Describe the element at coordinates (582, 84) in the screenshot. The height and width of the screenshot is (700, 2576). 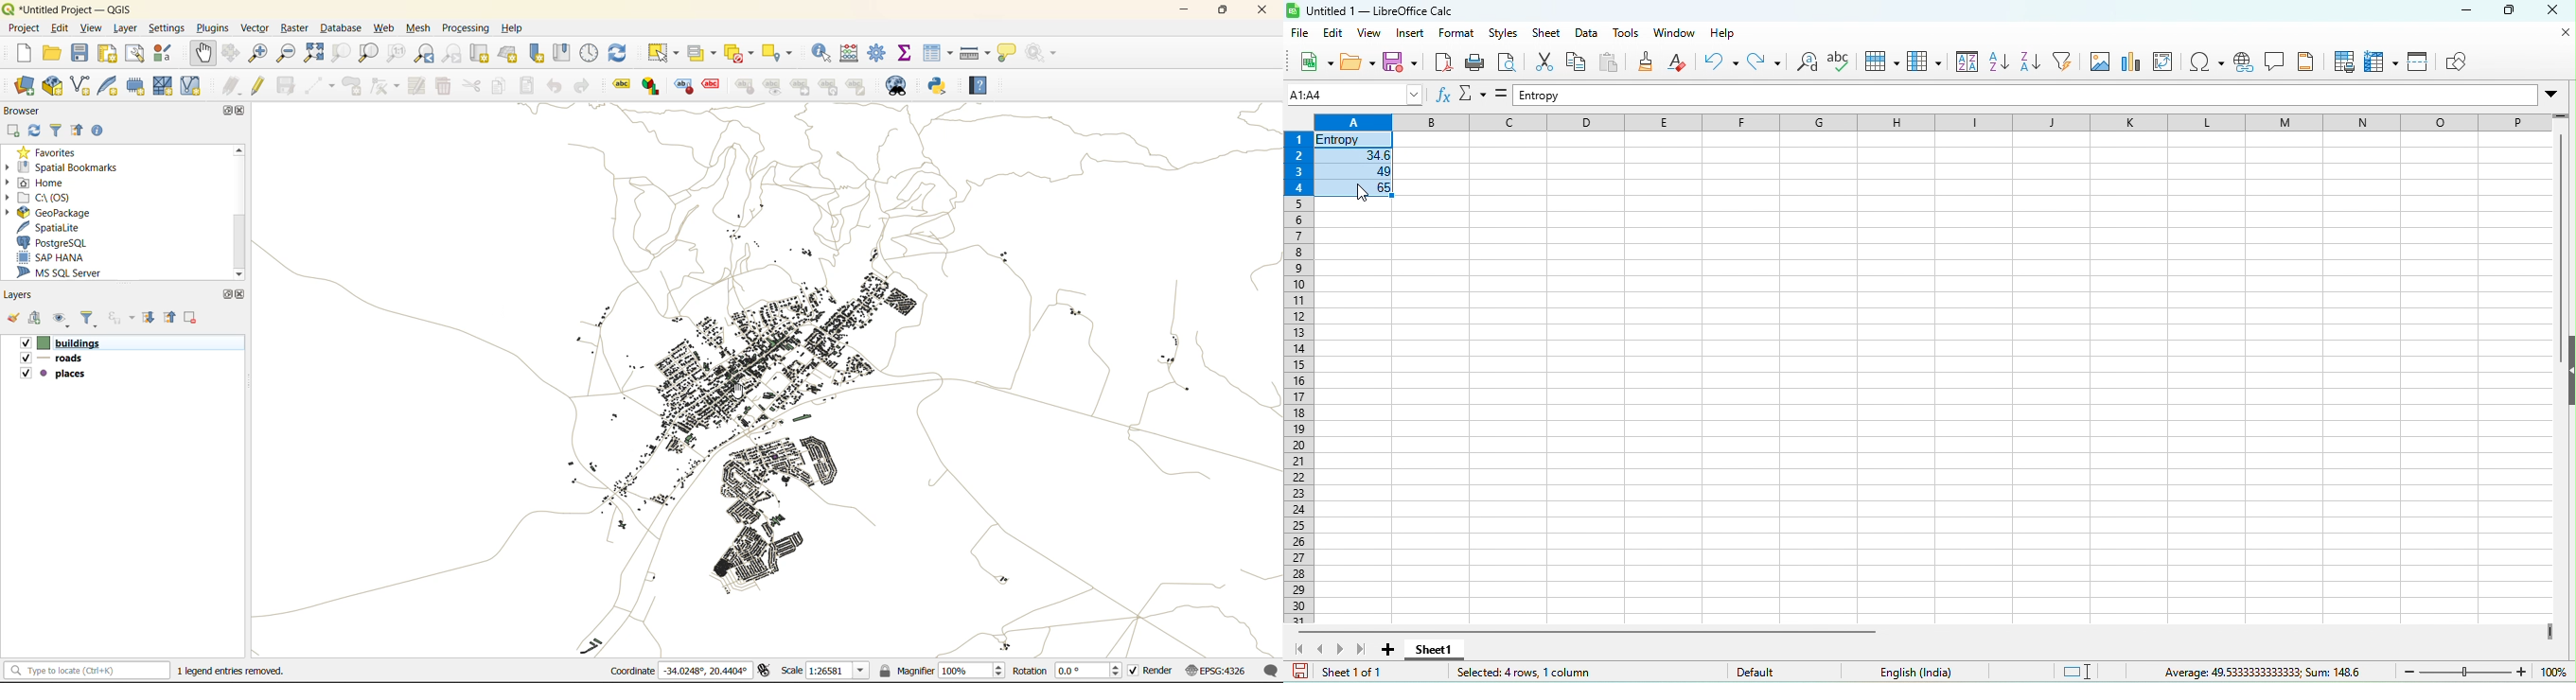
I see `redo` at that location.